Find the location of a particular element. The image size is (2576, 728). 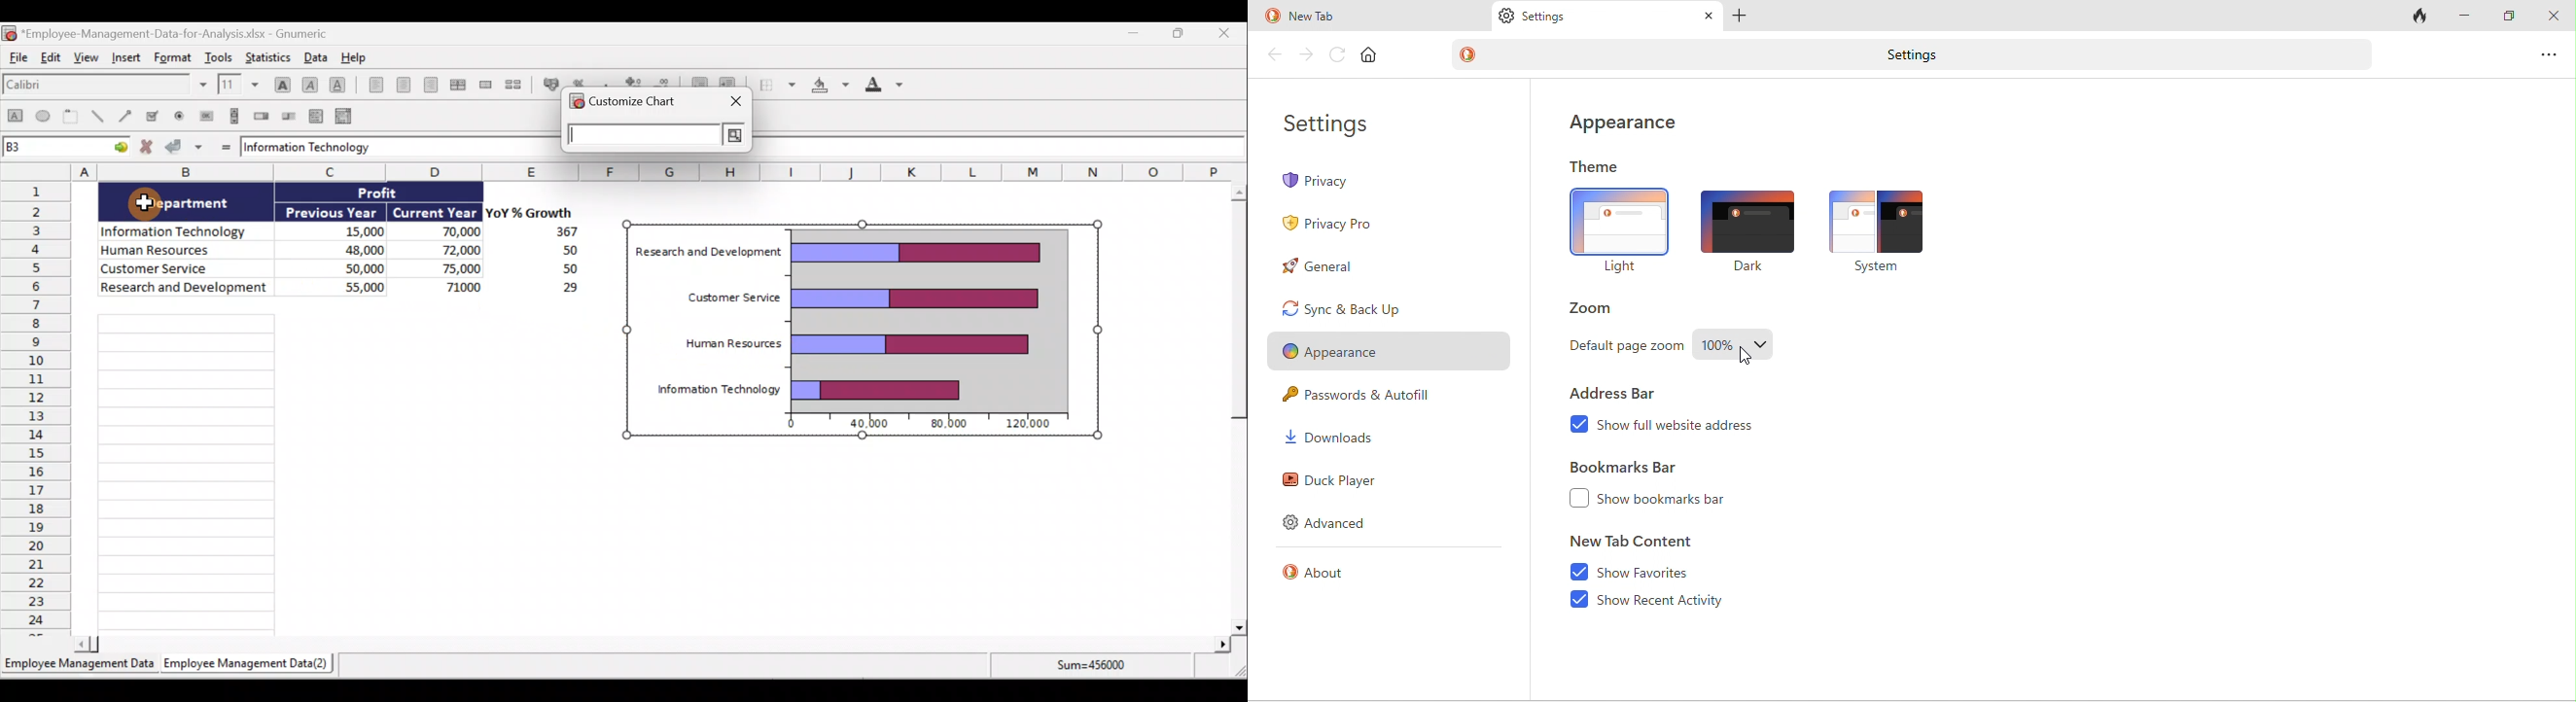

Profit is located at coordinates (389, 194).